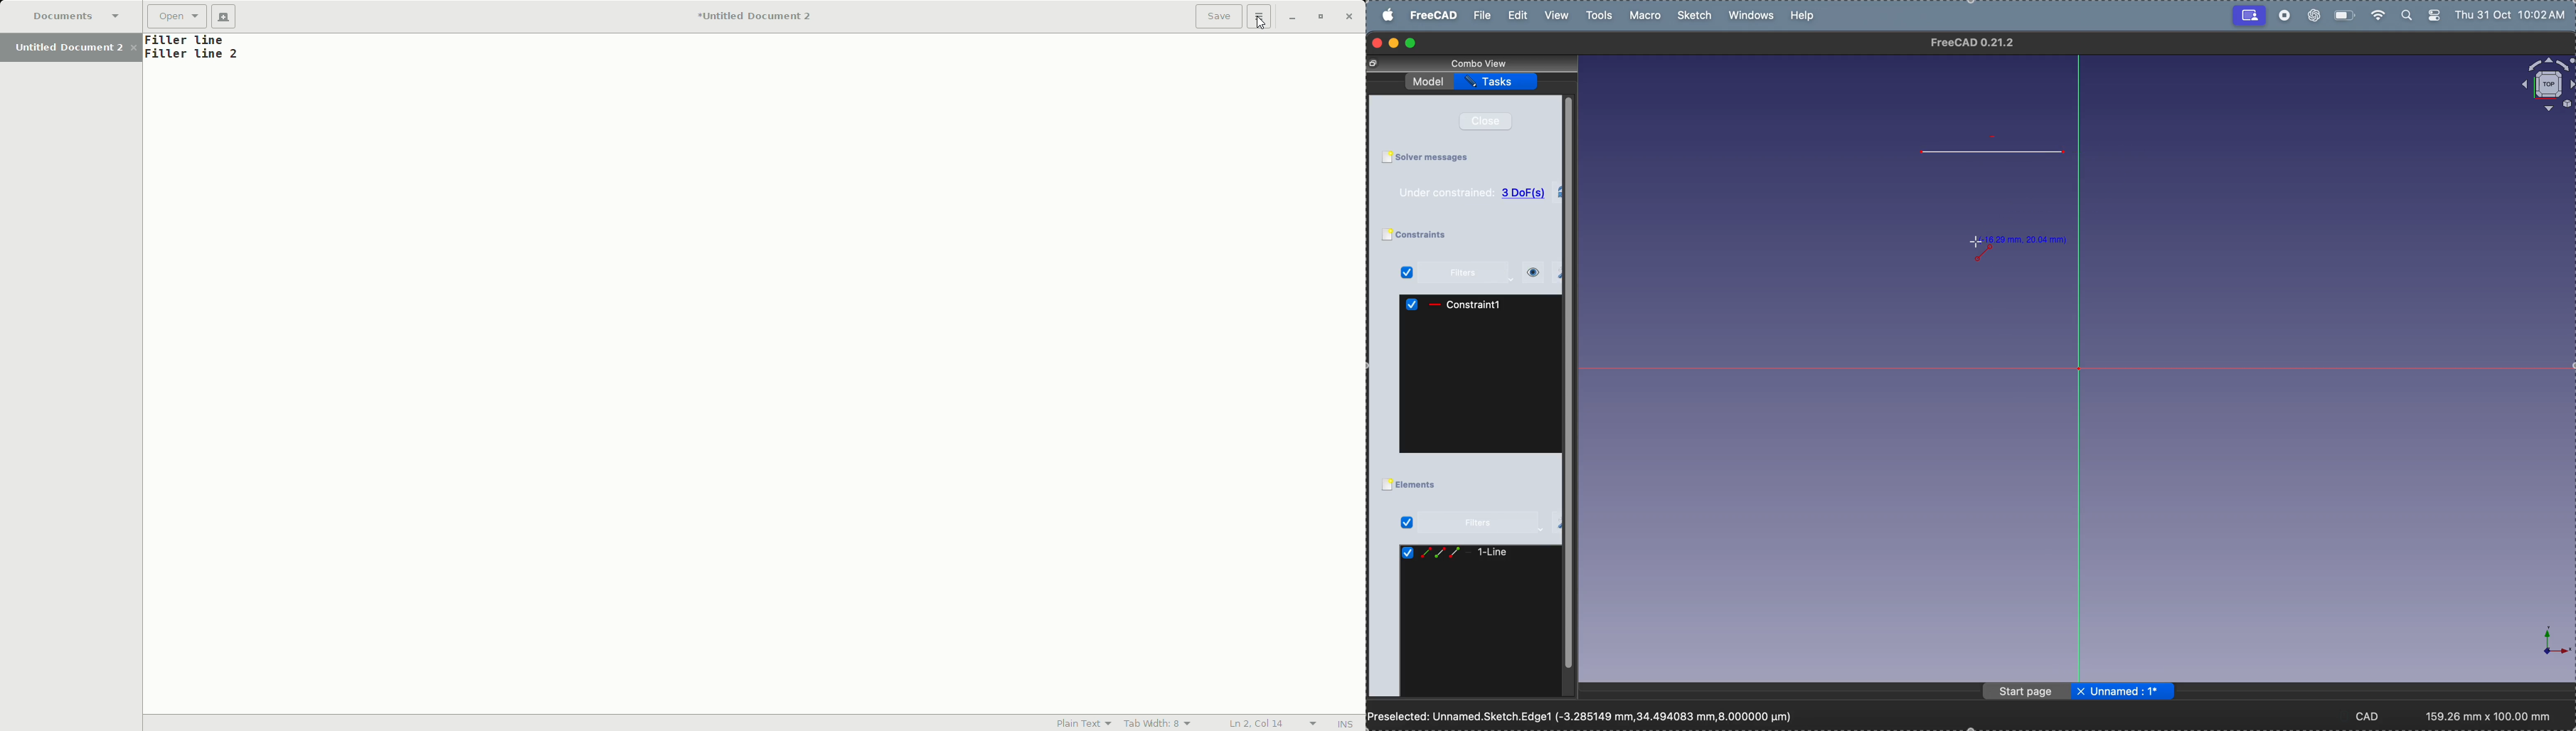  I want to click on combo view, so click(1482, 63).